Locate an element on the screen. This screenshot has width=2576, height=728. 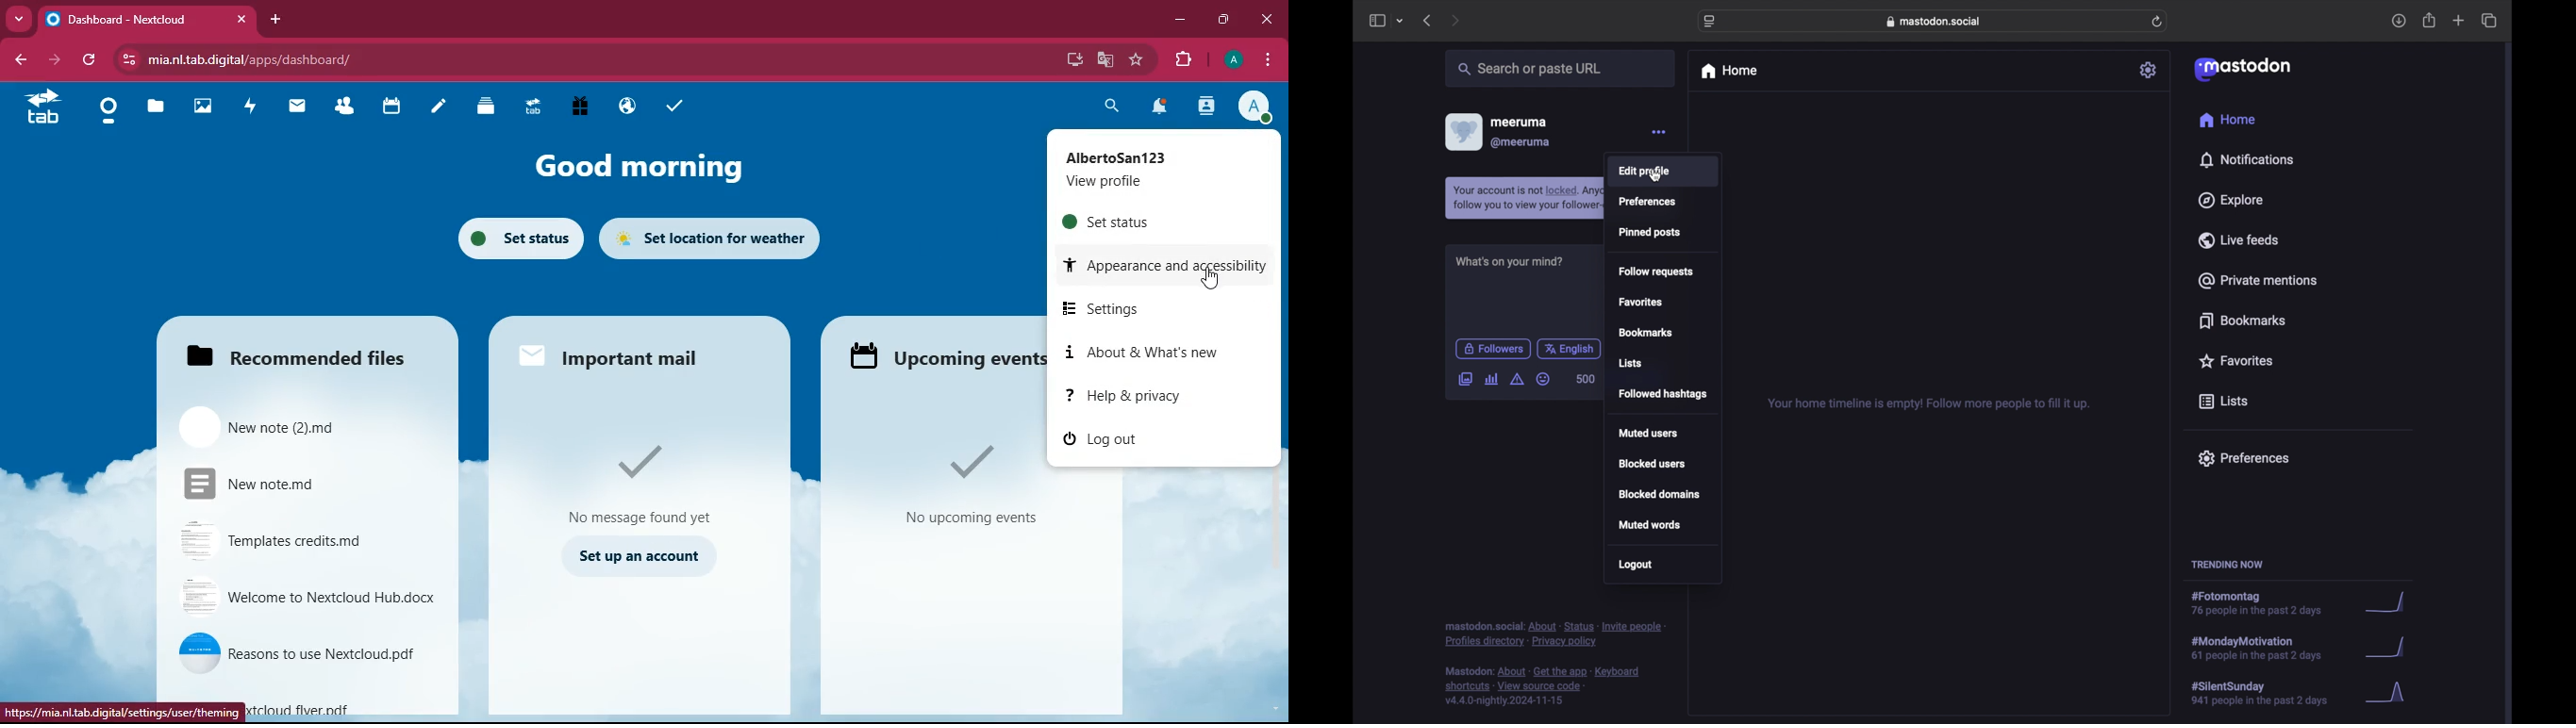
website preferences is located at coordinates (1708, 22).